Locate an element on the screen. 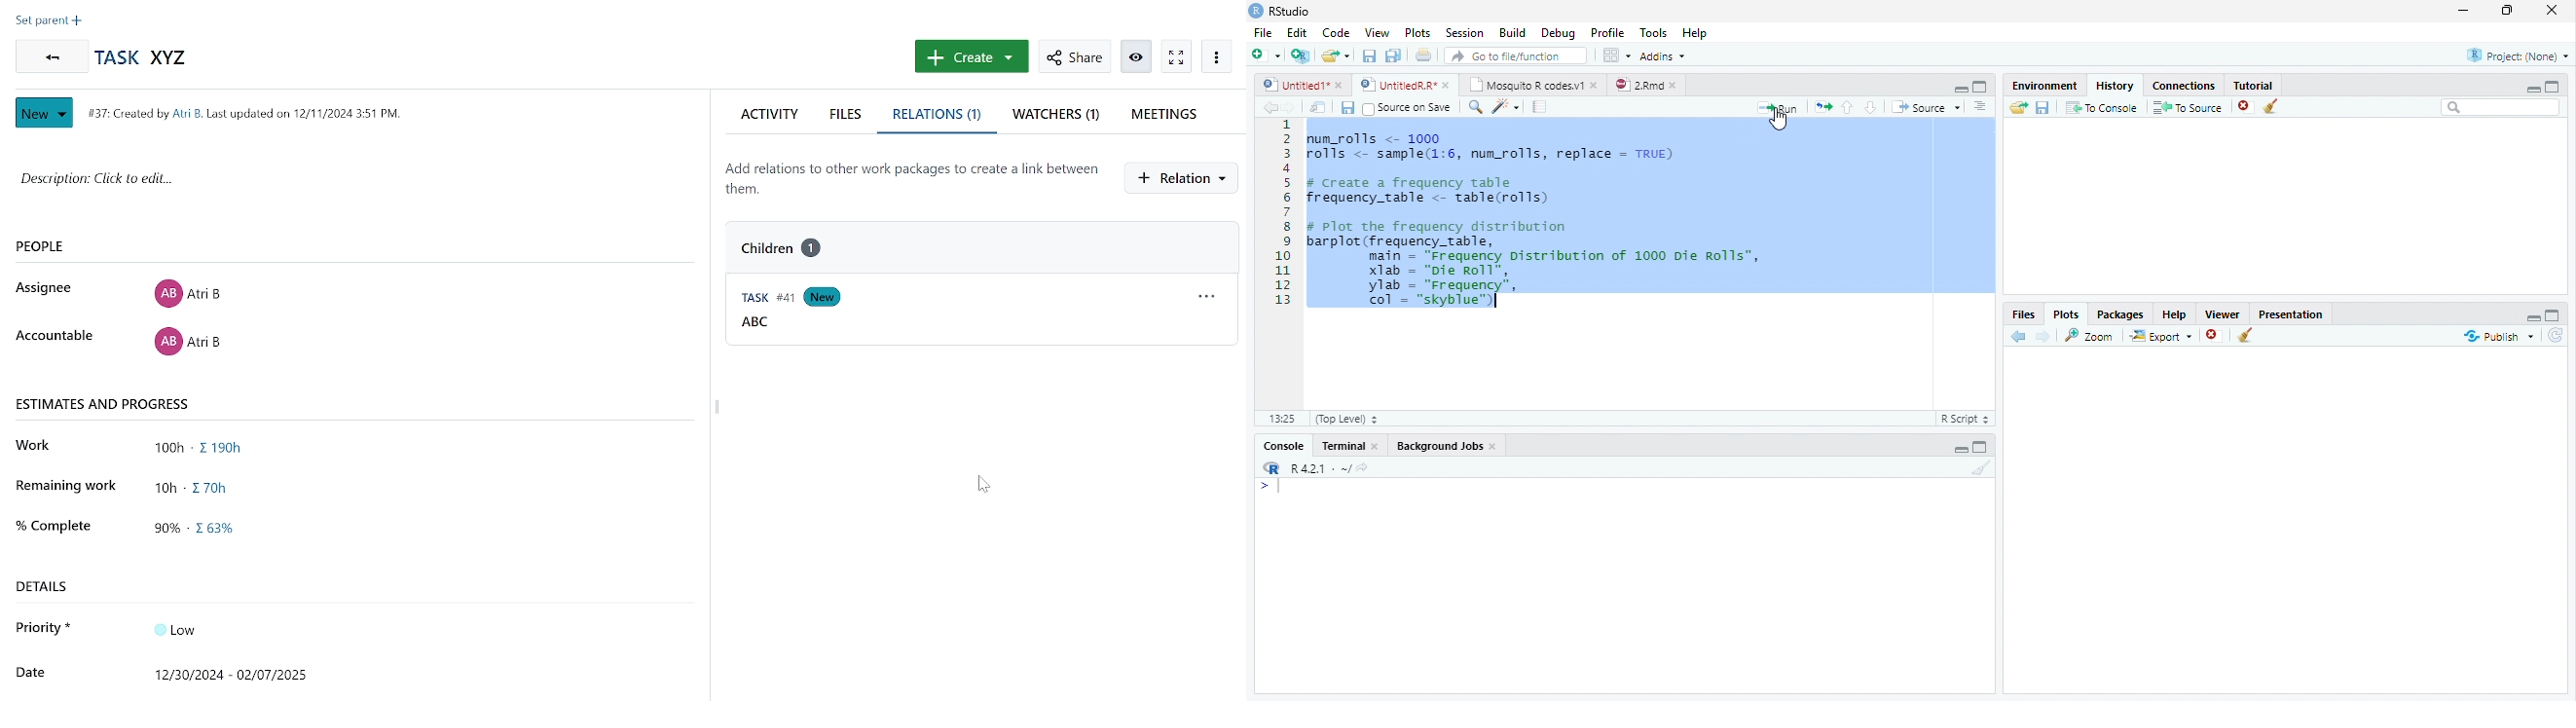 This screenshot has width=2576, height=728. 1:1 is located at coordinates (1280, 419).